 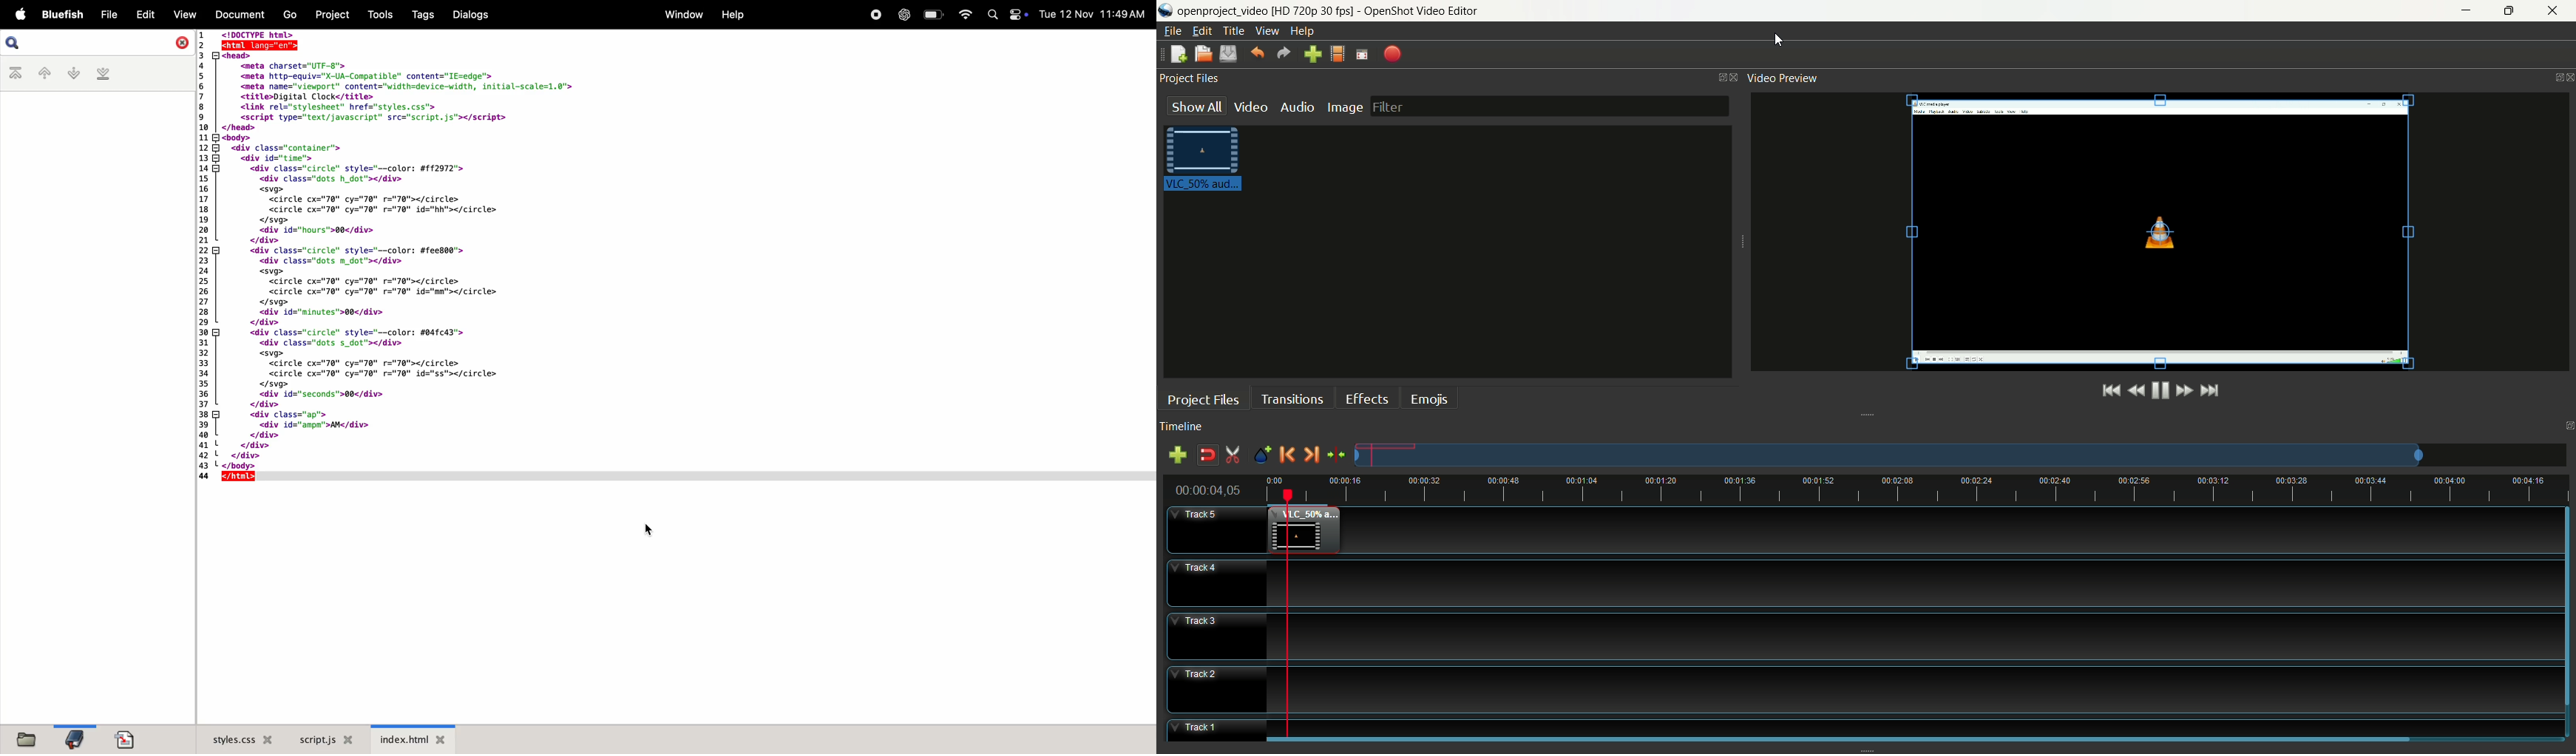 I want to click on disable snapping, so click(x=1207, y=455).